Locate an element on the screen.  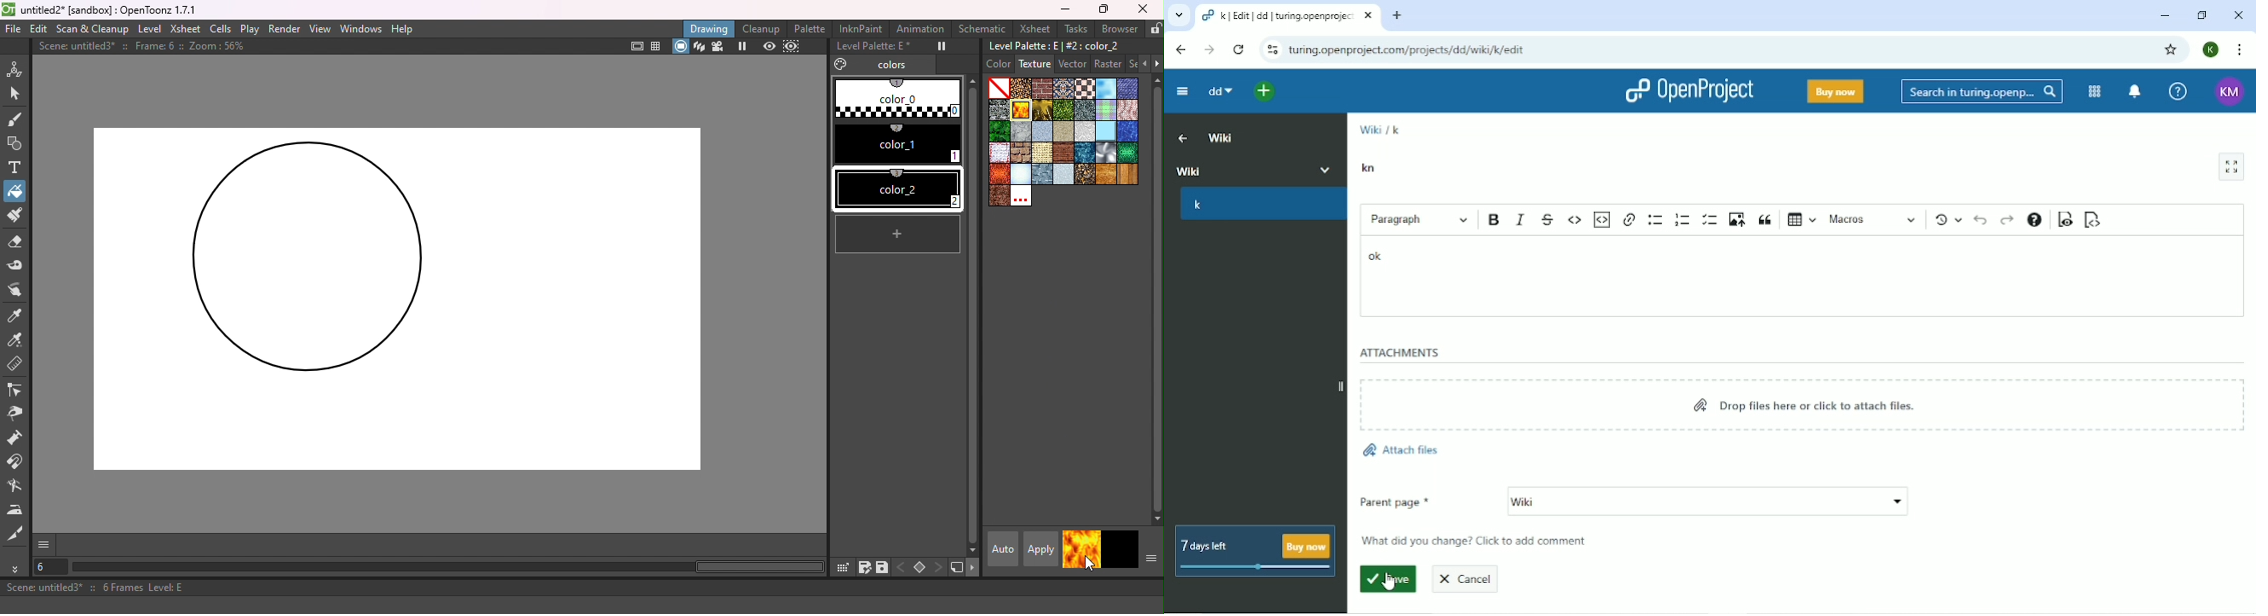
Search is located at coordinates (1981, 91).